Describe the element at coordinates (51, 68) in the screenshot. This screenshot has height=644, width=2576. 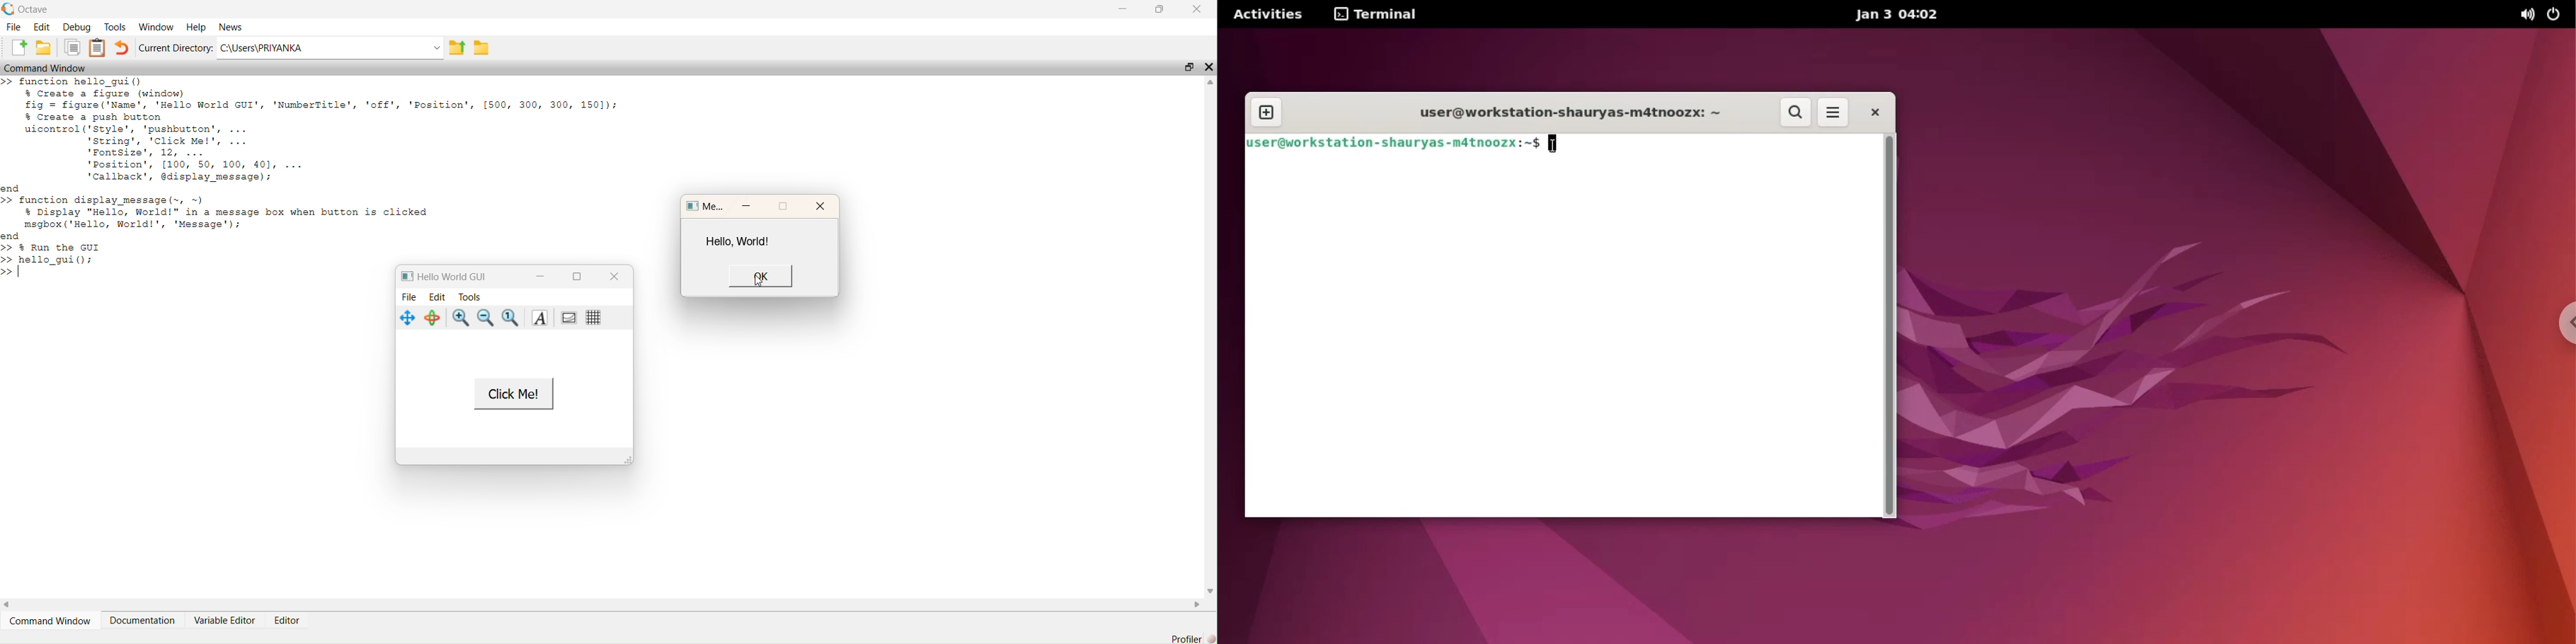
I see `Command Window` at that location.